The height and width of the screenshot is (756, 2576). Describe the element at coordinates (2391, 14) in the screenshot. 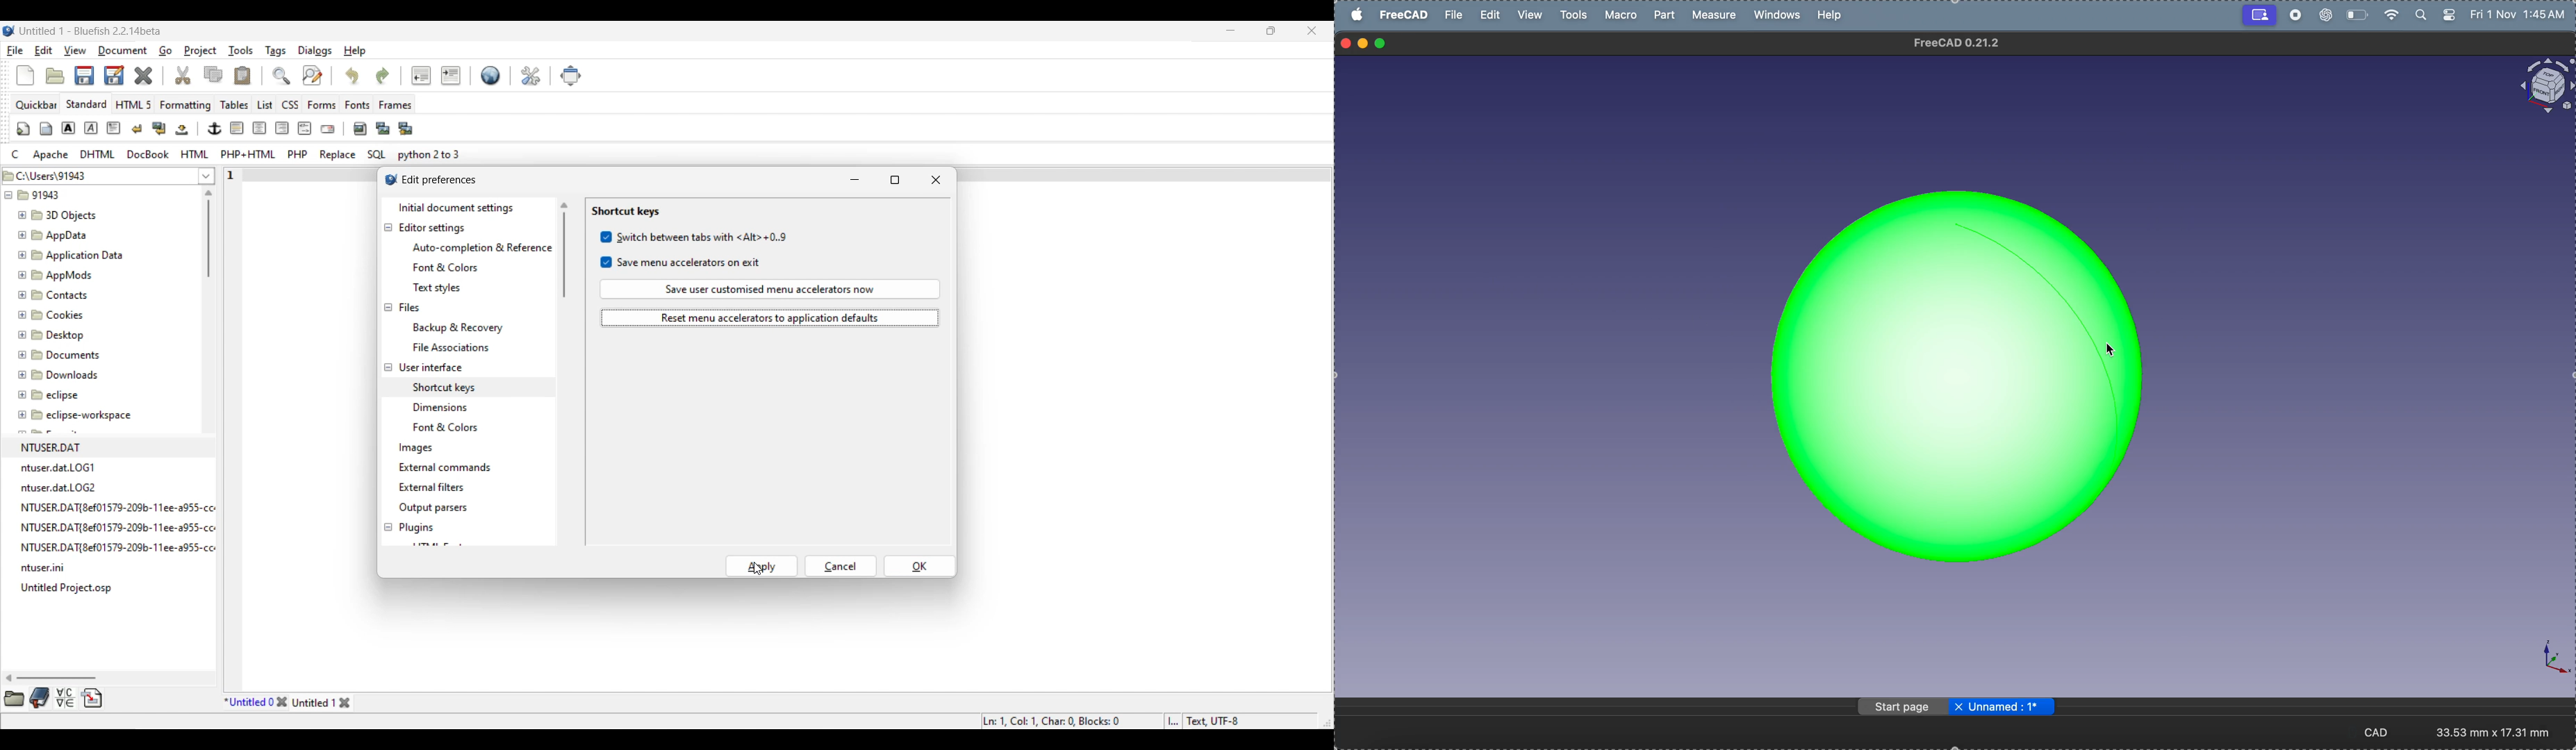

I see `wifi` at that location.